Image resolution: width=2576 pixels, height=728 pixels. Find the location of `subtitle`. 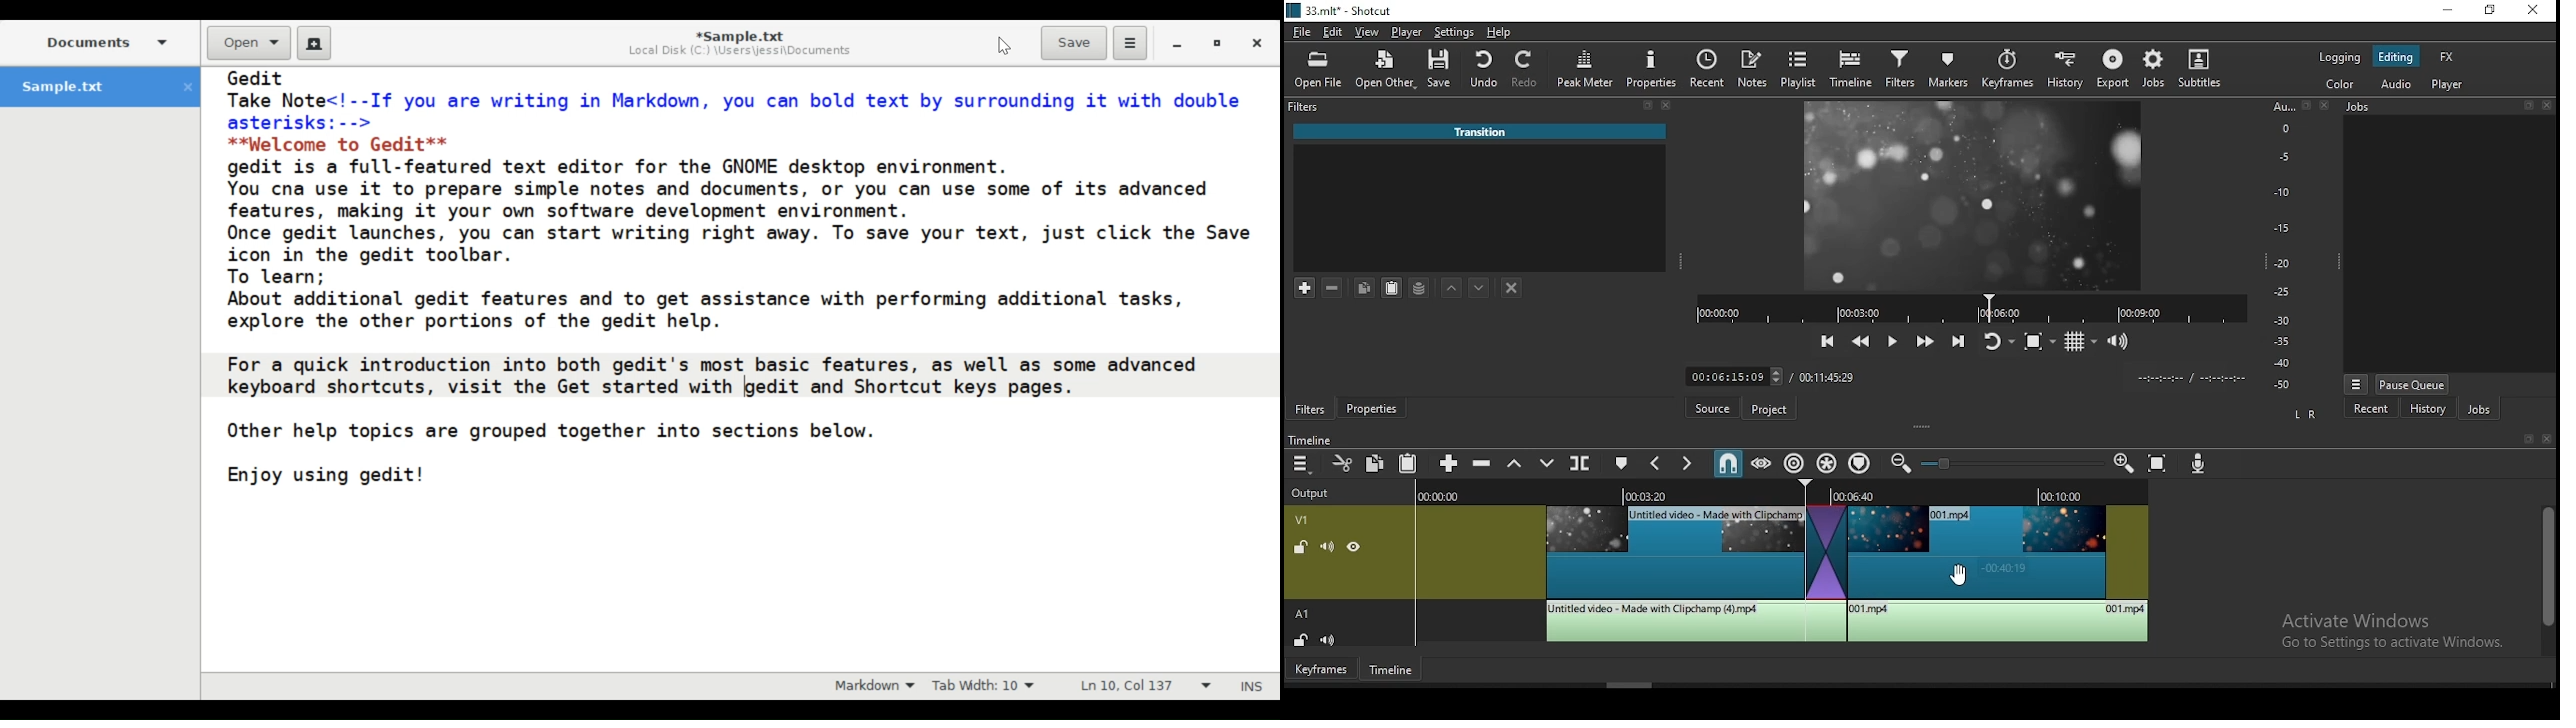

subtitle is located at coordinates (2201, 68).